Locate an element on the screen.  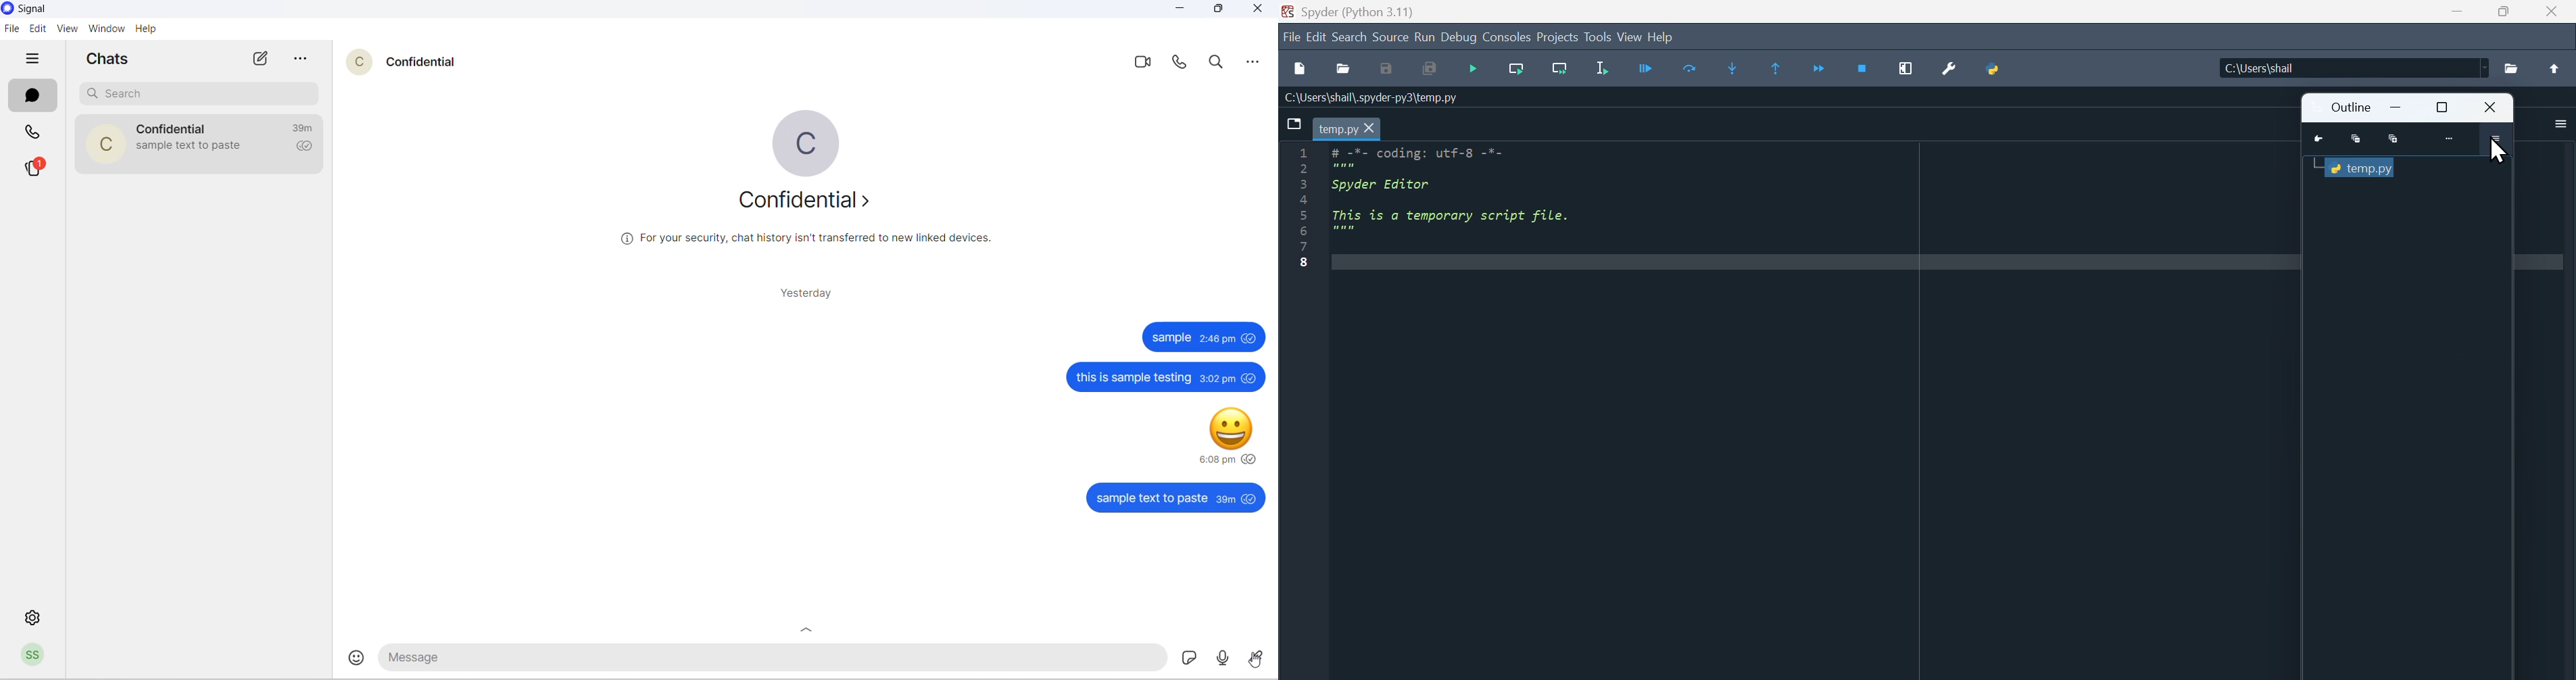
minimize is located at coordinates (2458, 11).